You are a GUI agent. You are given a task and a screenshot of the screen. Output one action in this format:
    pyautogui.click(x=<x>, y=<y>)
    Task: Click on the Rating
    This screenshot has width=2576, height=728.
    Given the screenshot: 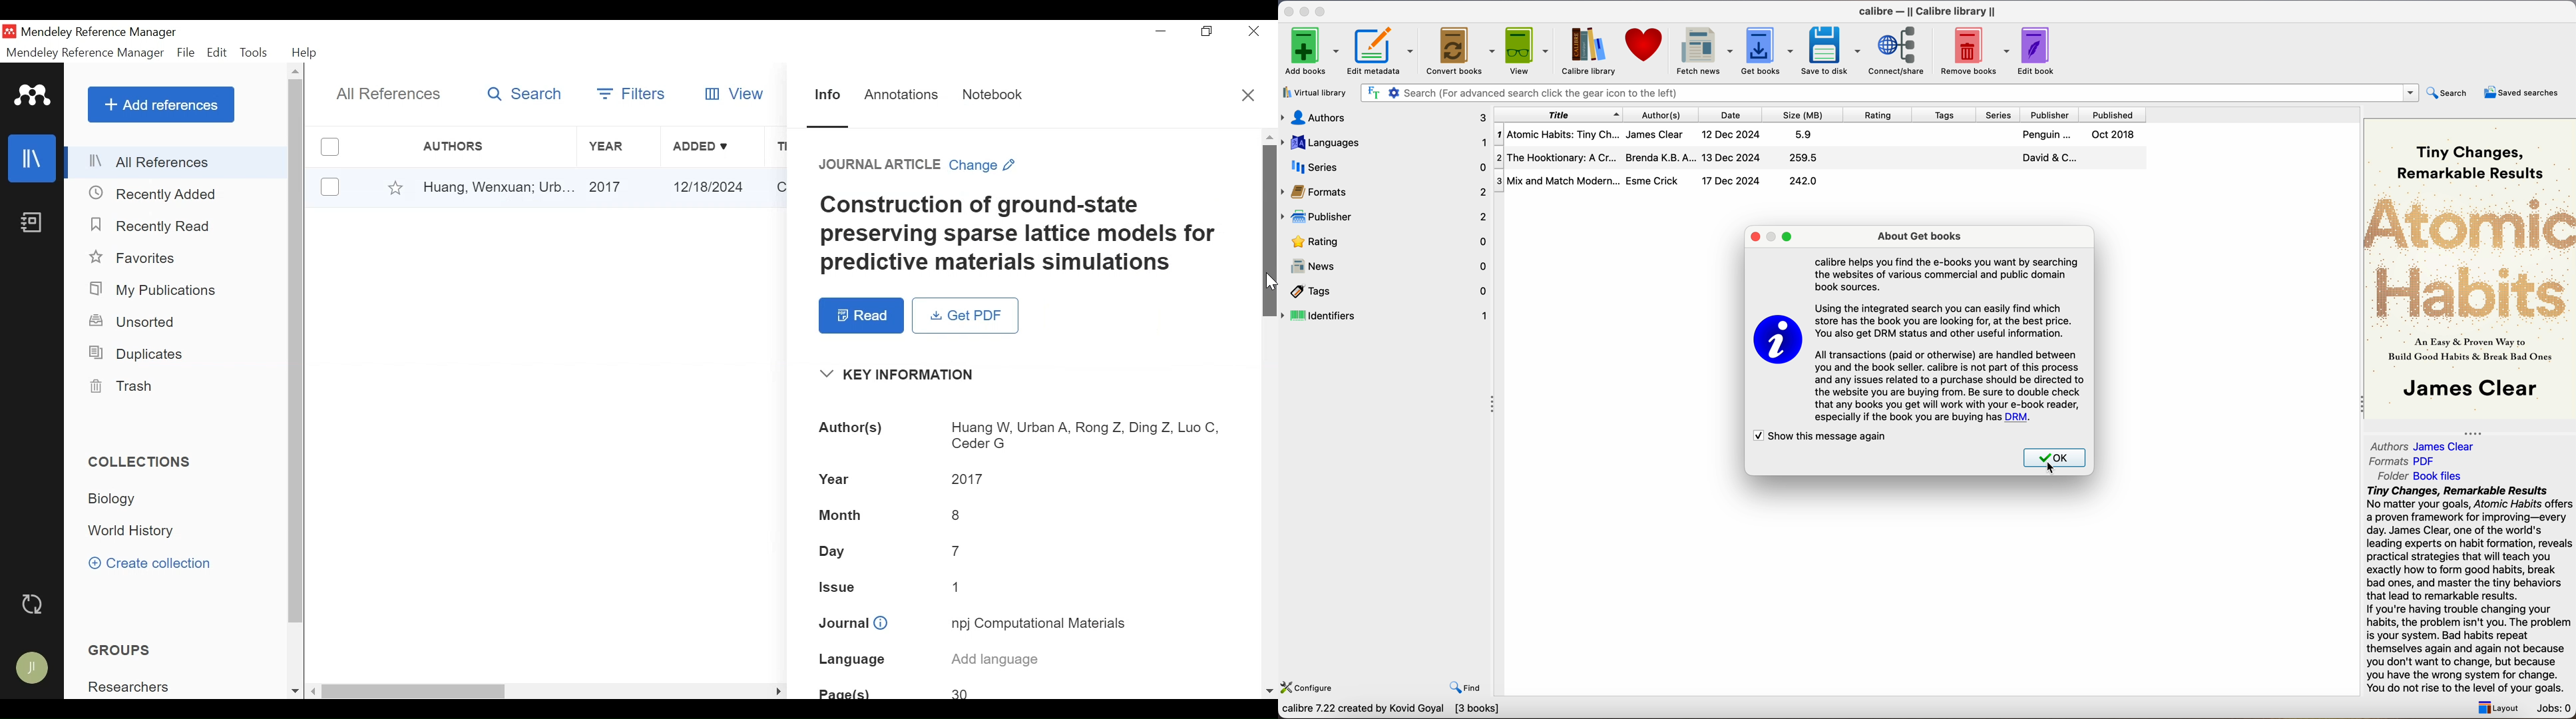 What is the action you would take?
    pyautogui.click(x=1878, y=116)
    